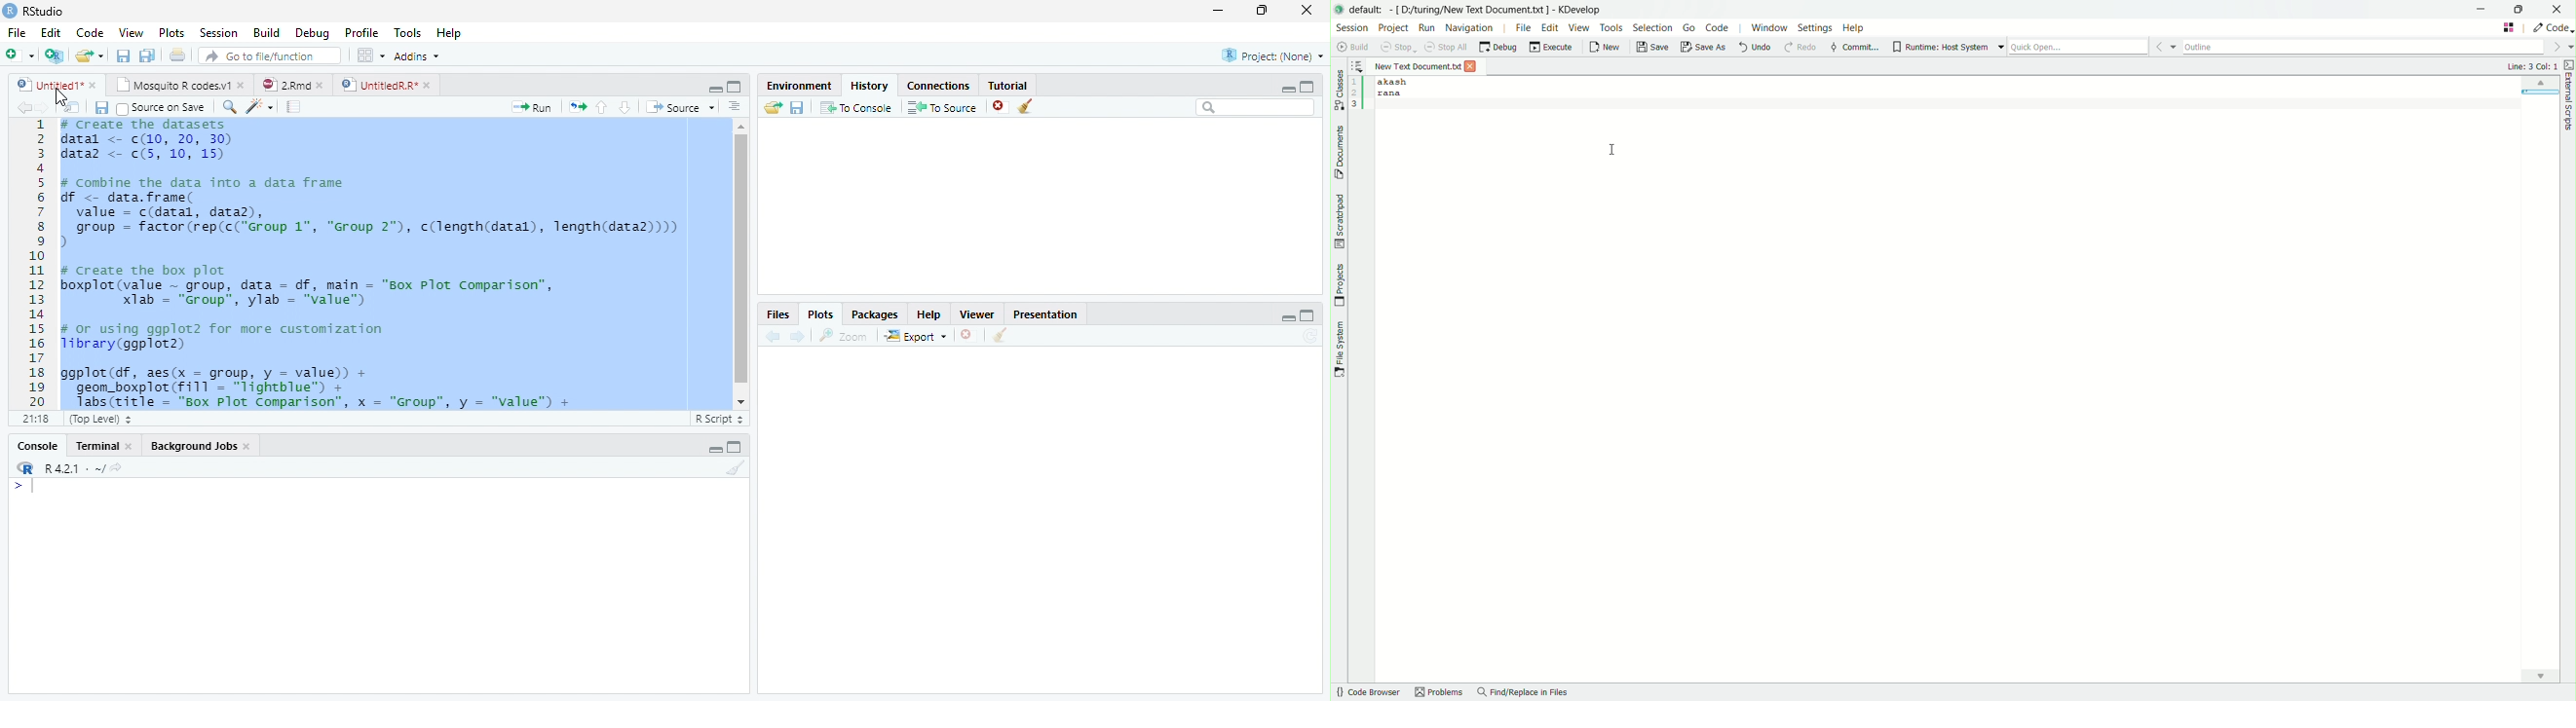  Describe the element at coordinates (170, 85) in the screenshot. I see `Mosquito R codes.v1` at that location.